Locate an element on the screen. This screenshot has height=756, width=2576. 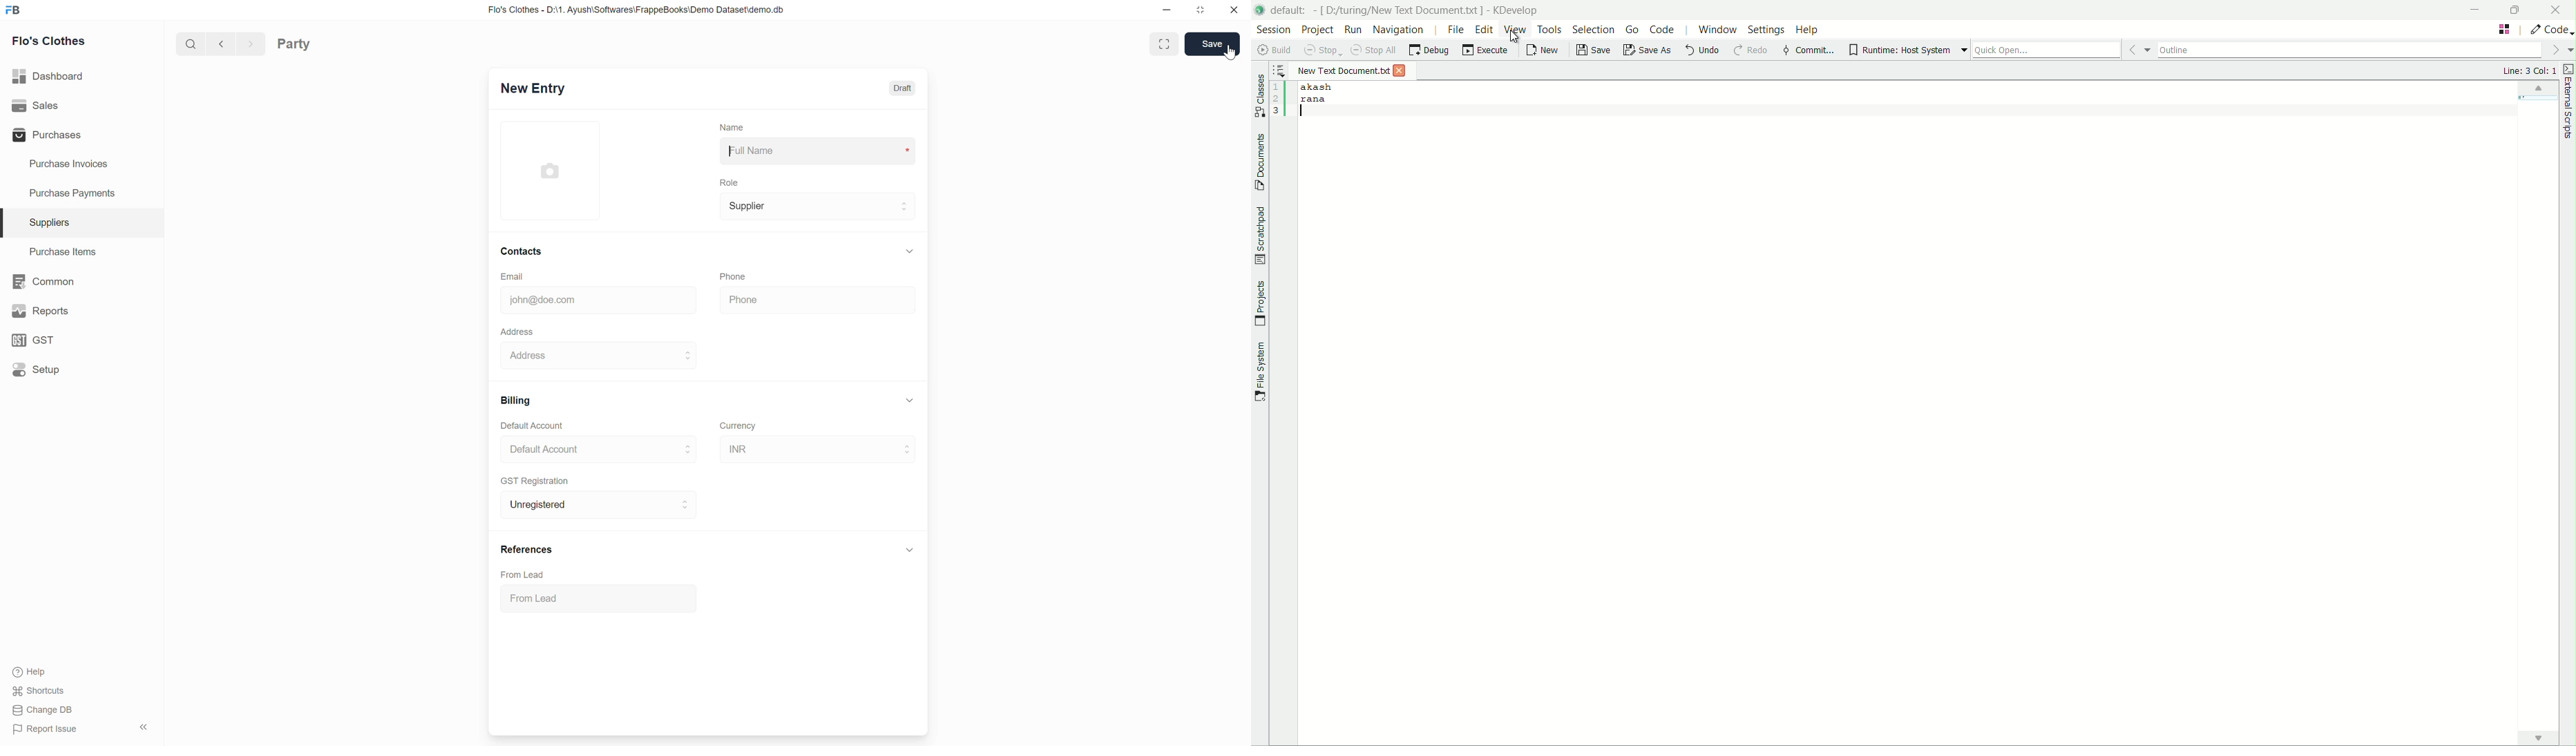
Default Account is located at coordinates (599, 449).